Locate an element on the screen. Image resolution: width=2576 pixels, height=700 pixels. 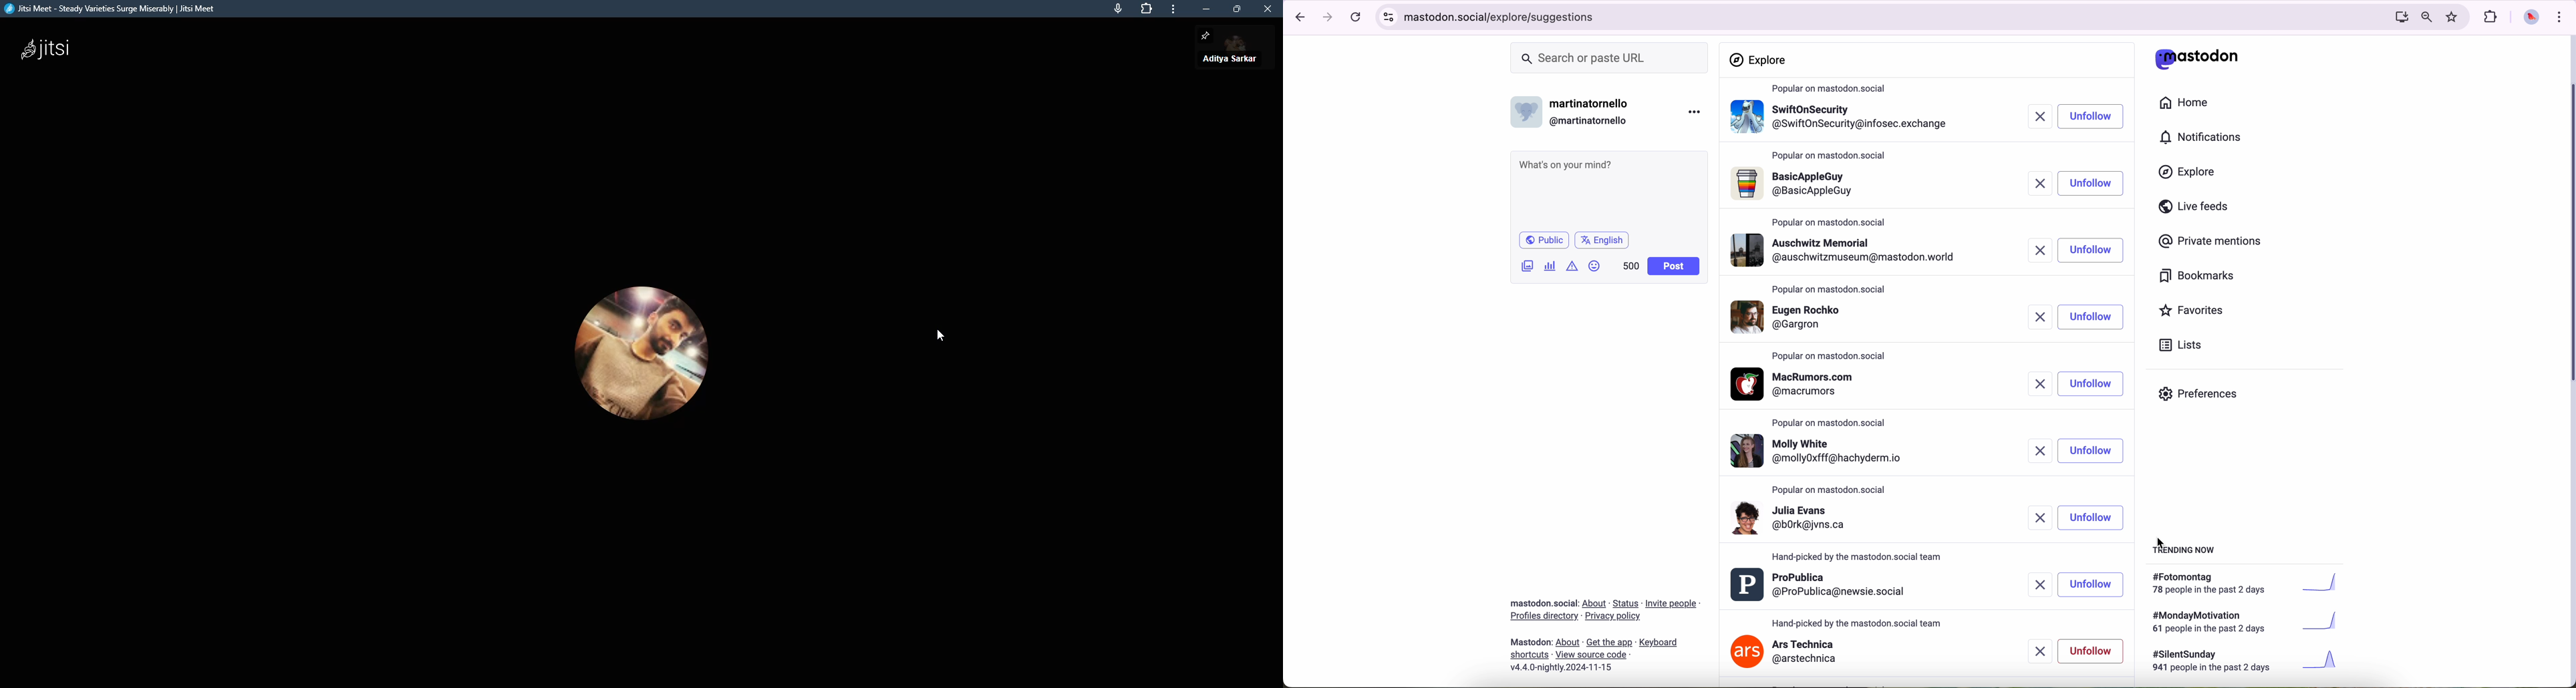
username is located at coordinates (1575, 110).